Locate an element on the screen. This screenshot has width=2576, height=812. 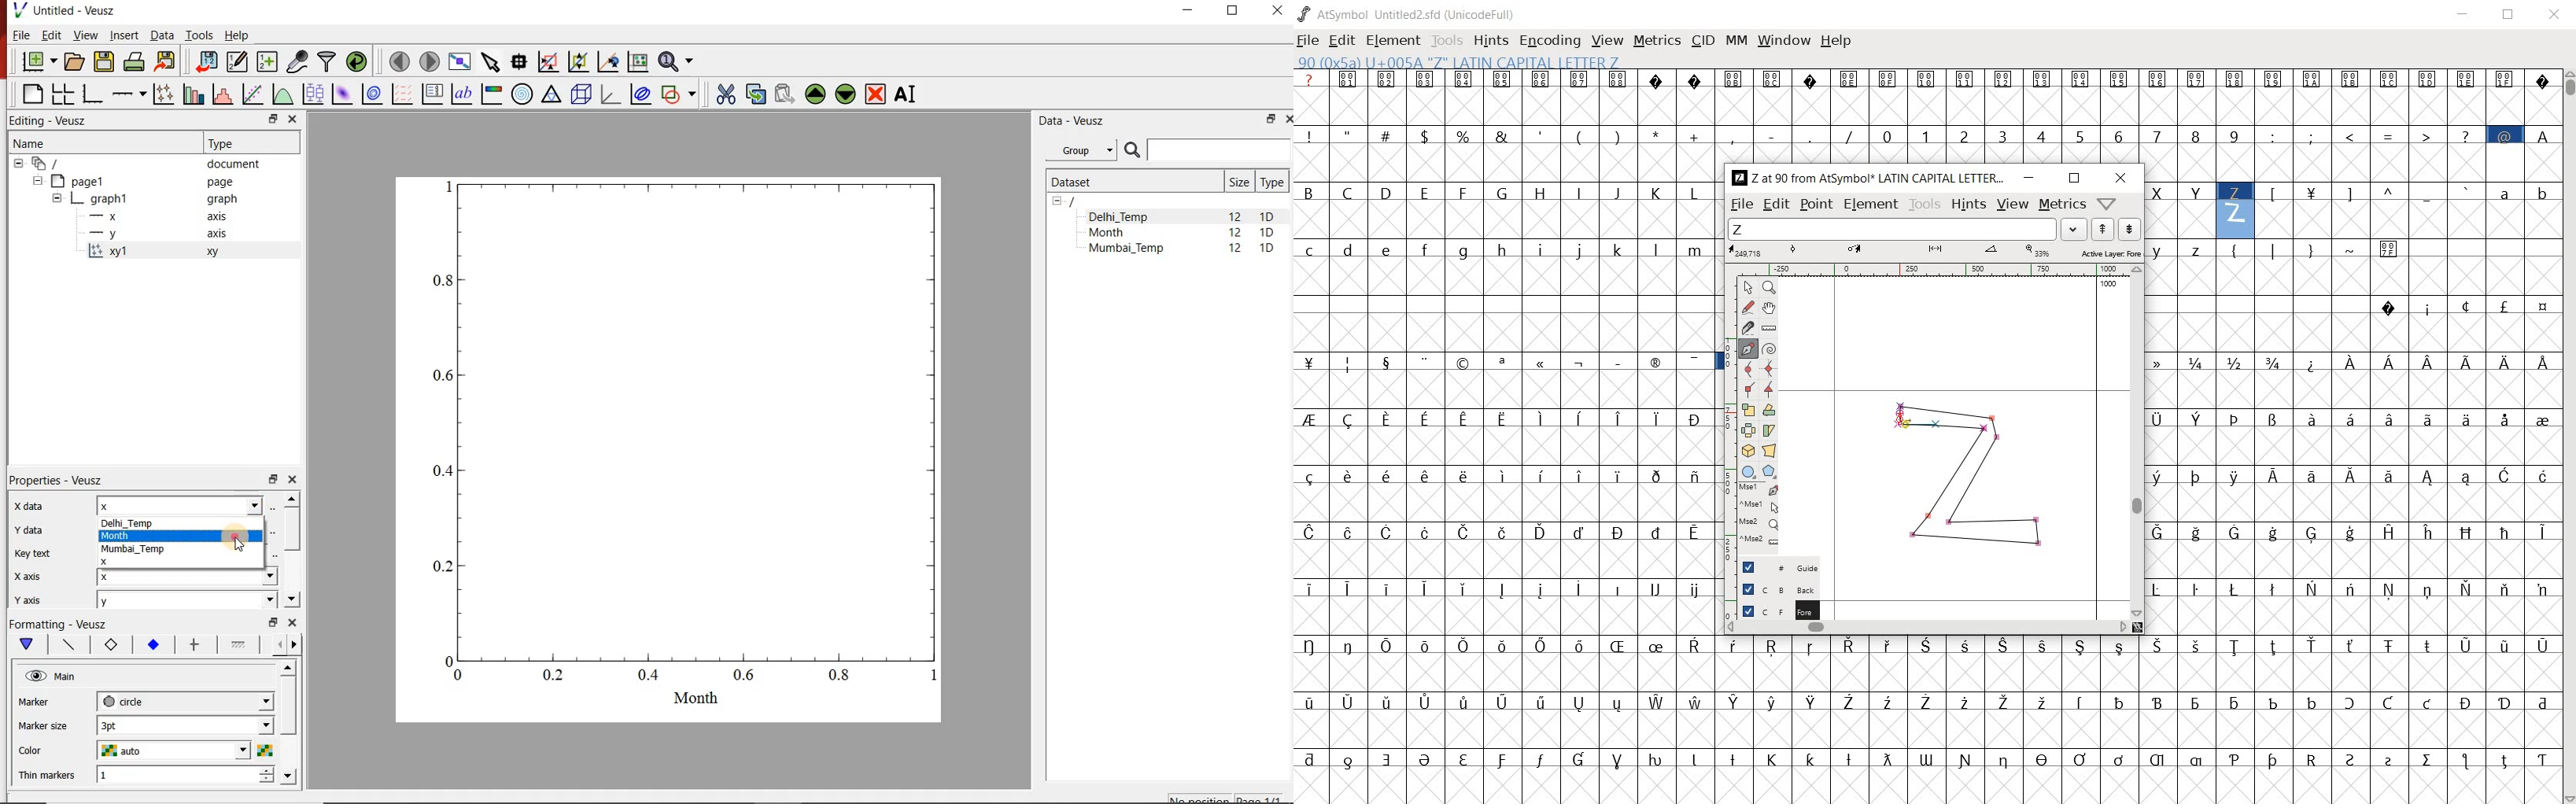
scrollbar is located at coordinates (2135, 441).